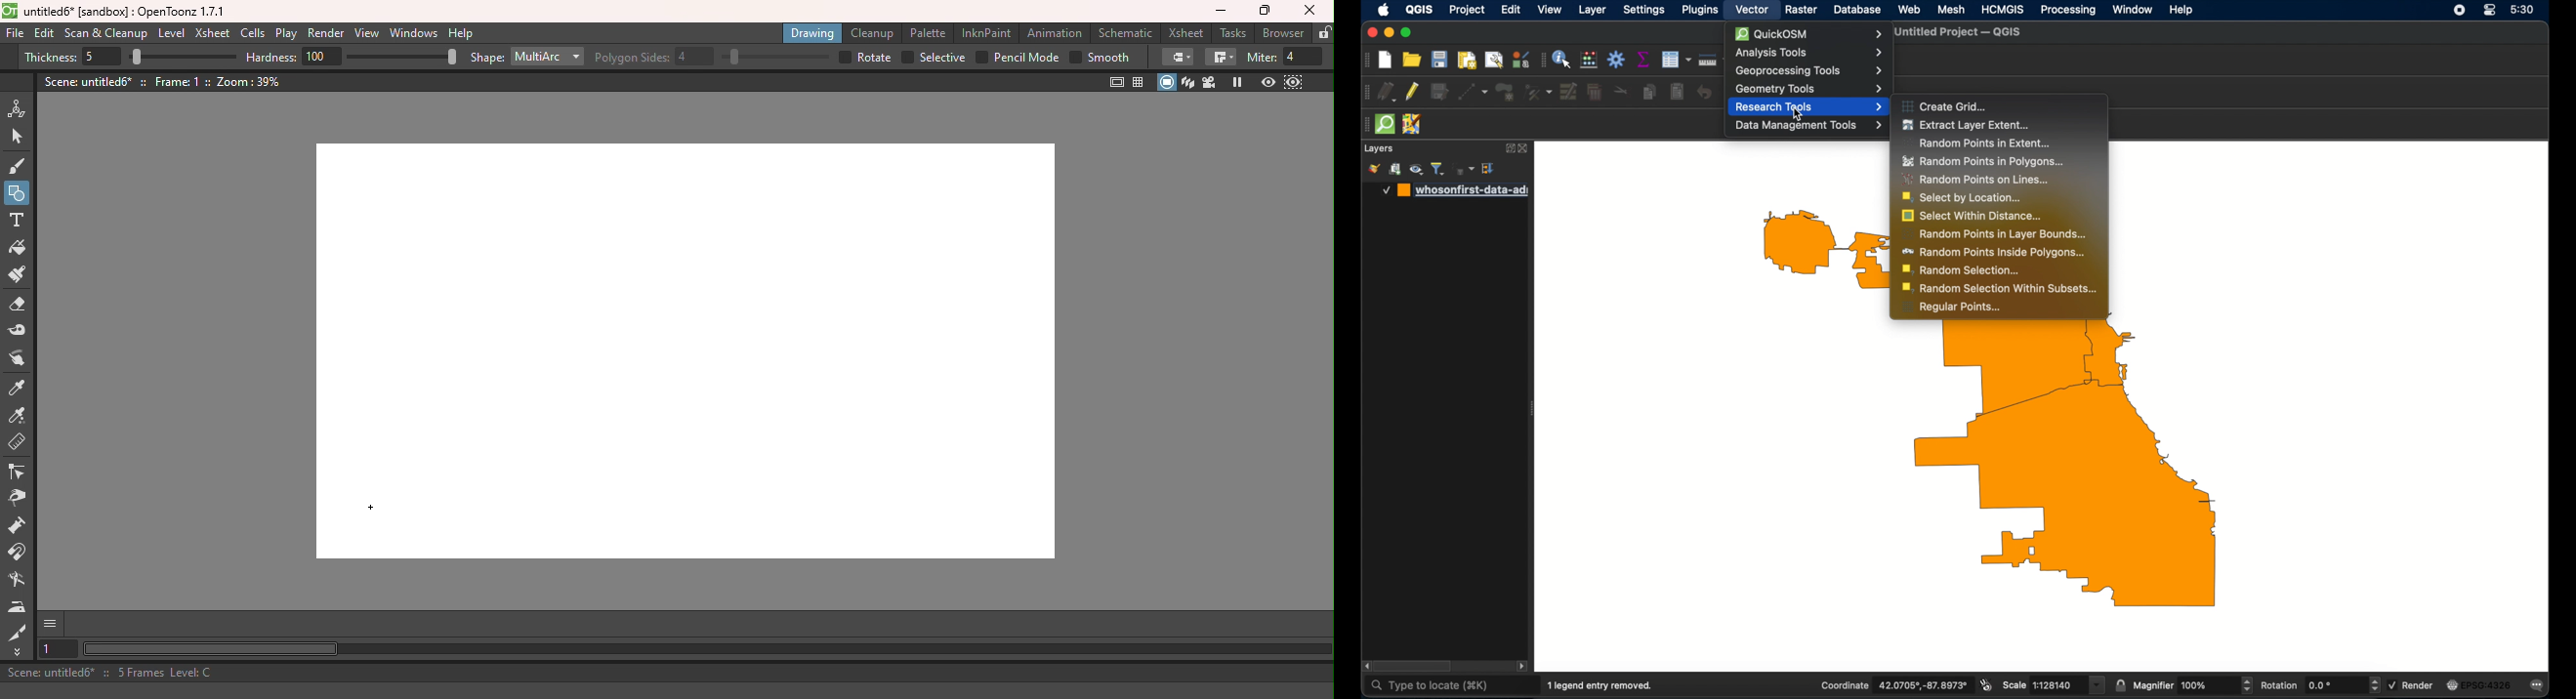 This screenshot has height=700, width=2576. Describe the element at coordinates (15, 631) in the screenshot. I see `Cutter tool` at that location.